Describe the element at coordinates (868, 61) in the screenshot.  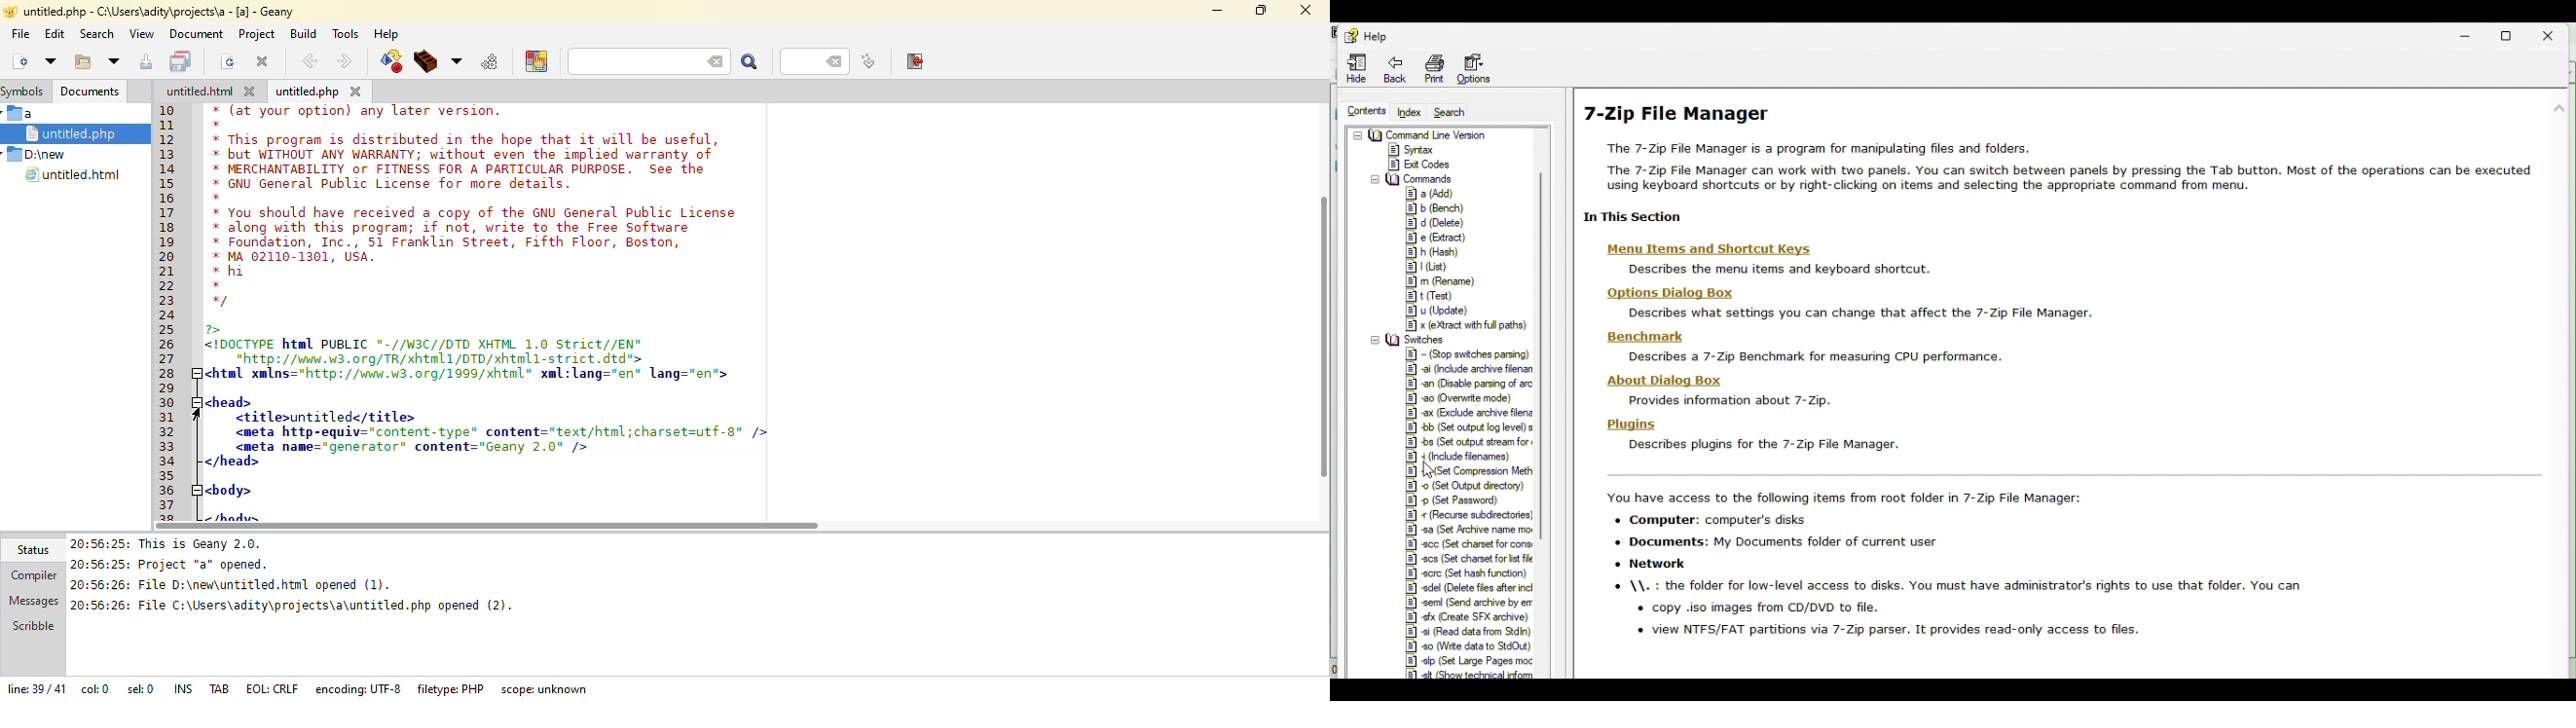
I see `jump` at that location.